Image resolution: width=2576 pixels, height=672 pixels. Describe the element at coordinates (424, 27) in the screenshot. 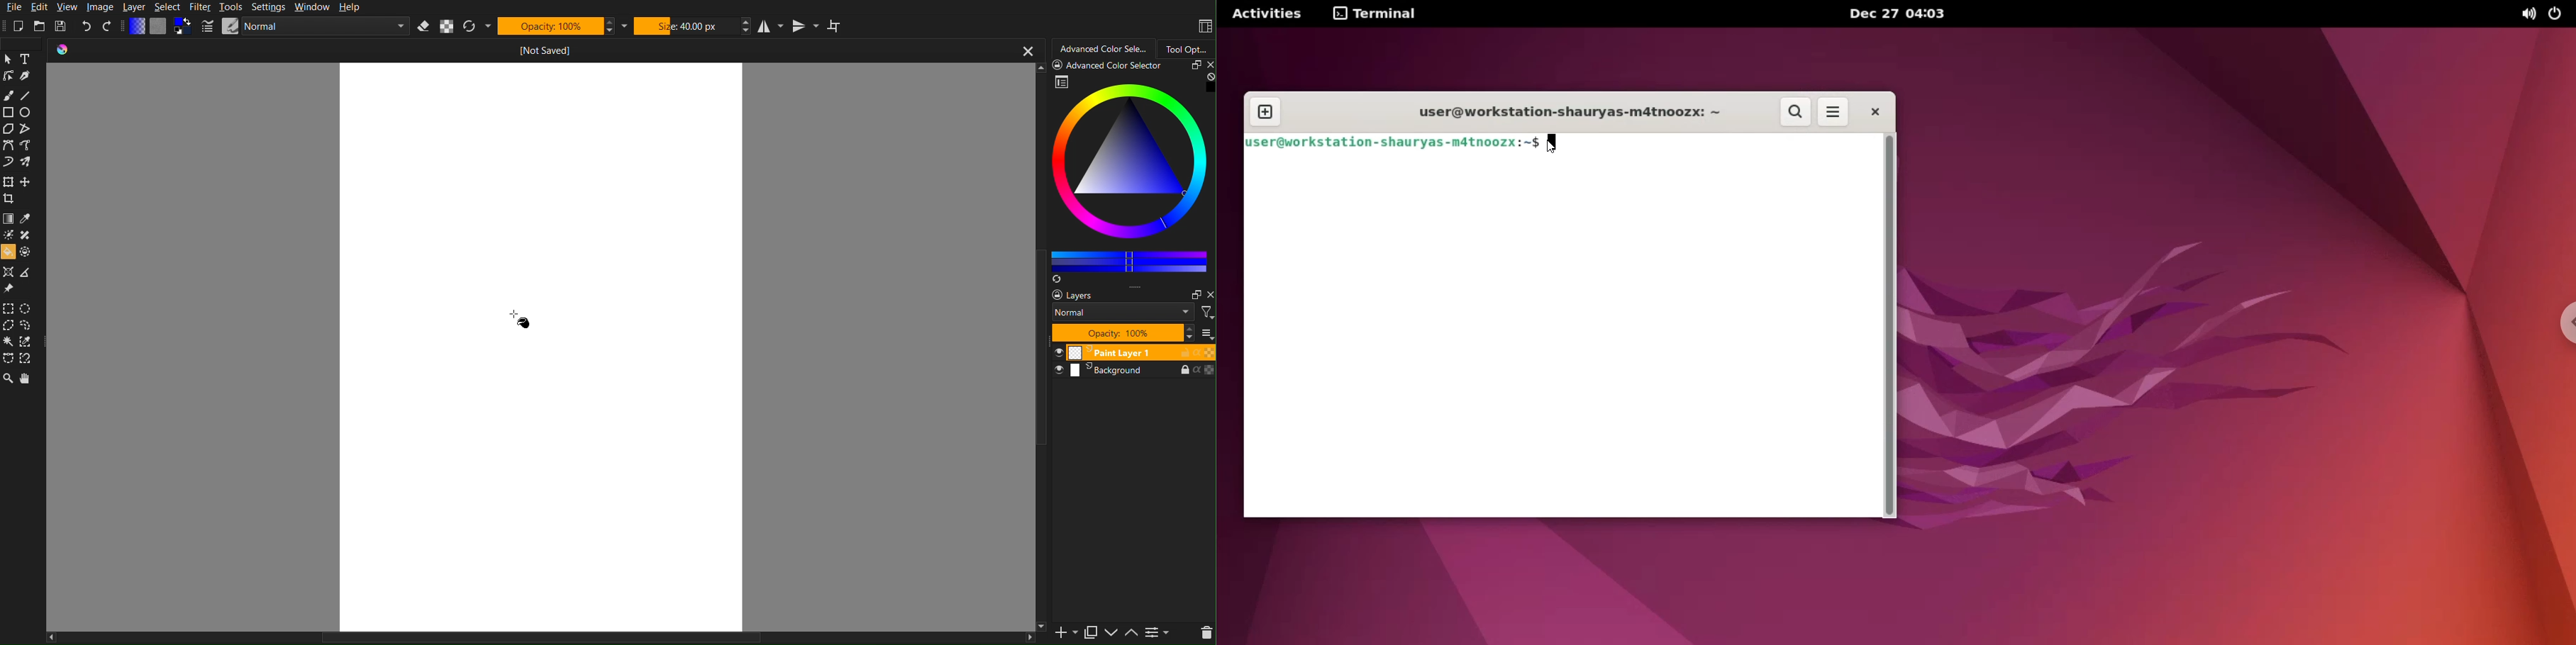

I see `Erase` at that location.